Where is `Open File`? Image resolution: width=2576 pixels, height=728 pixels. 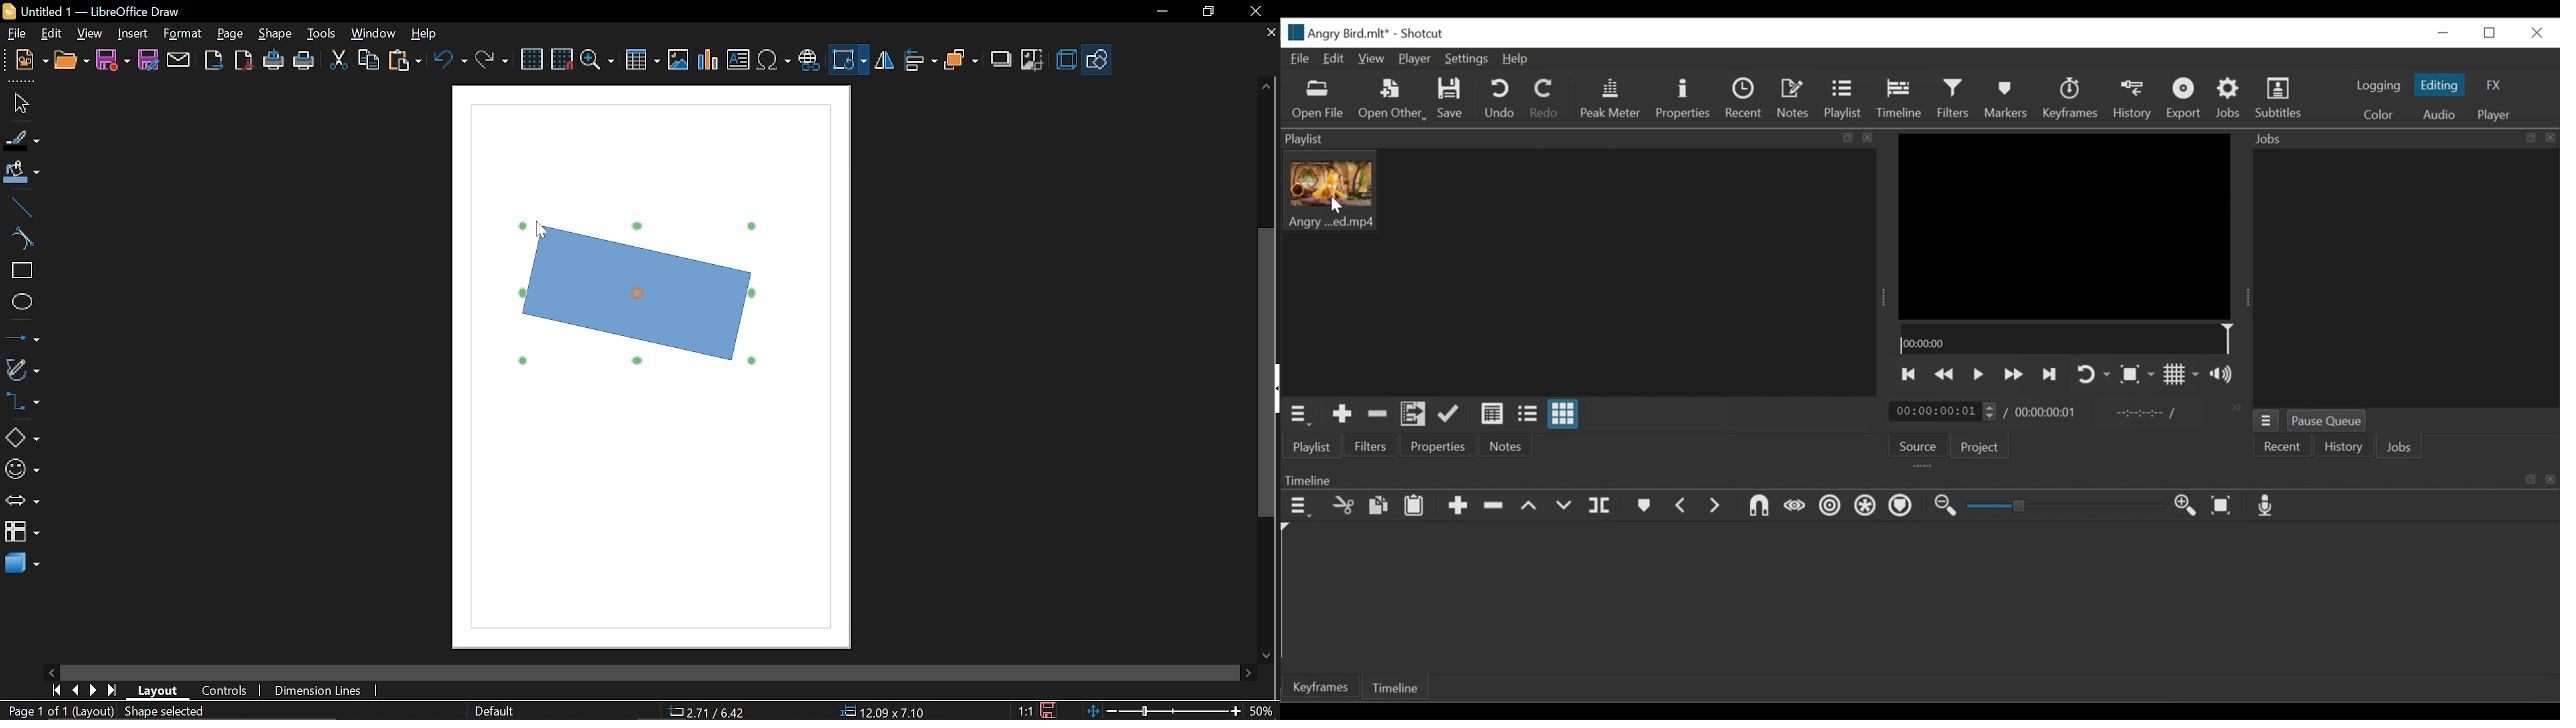
Open File is located at coordinates (1317, 102).